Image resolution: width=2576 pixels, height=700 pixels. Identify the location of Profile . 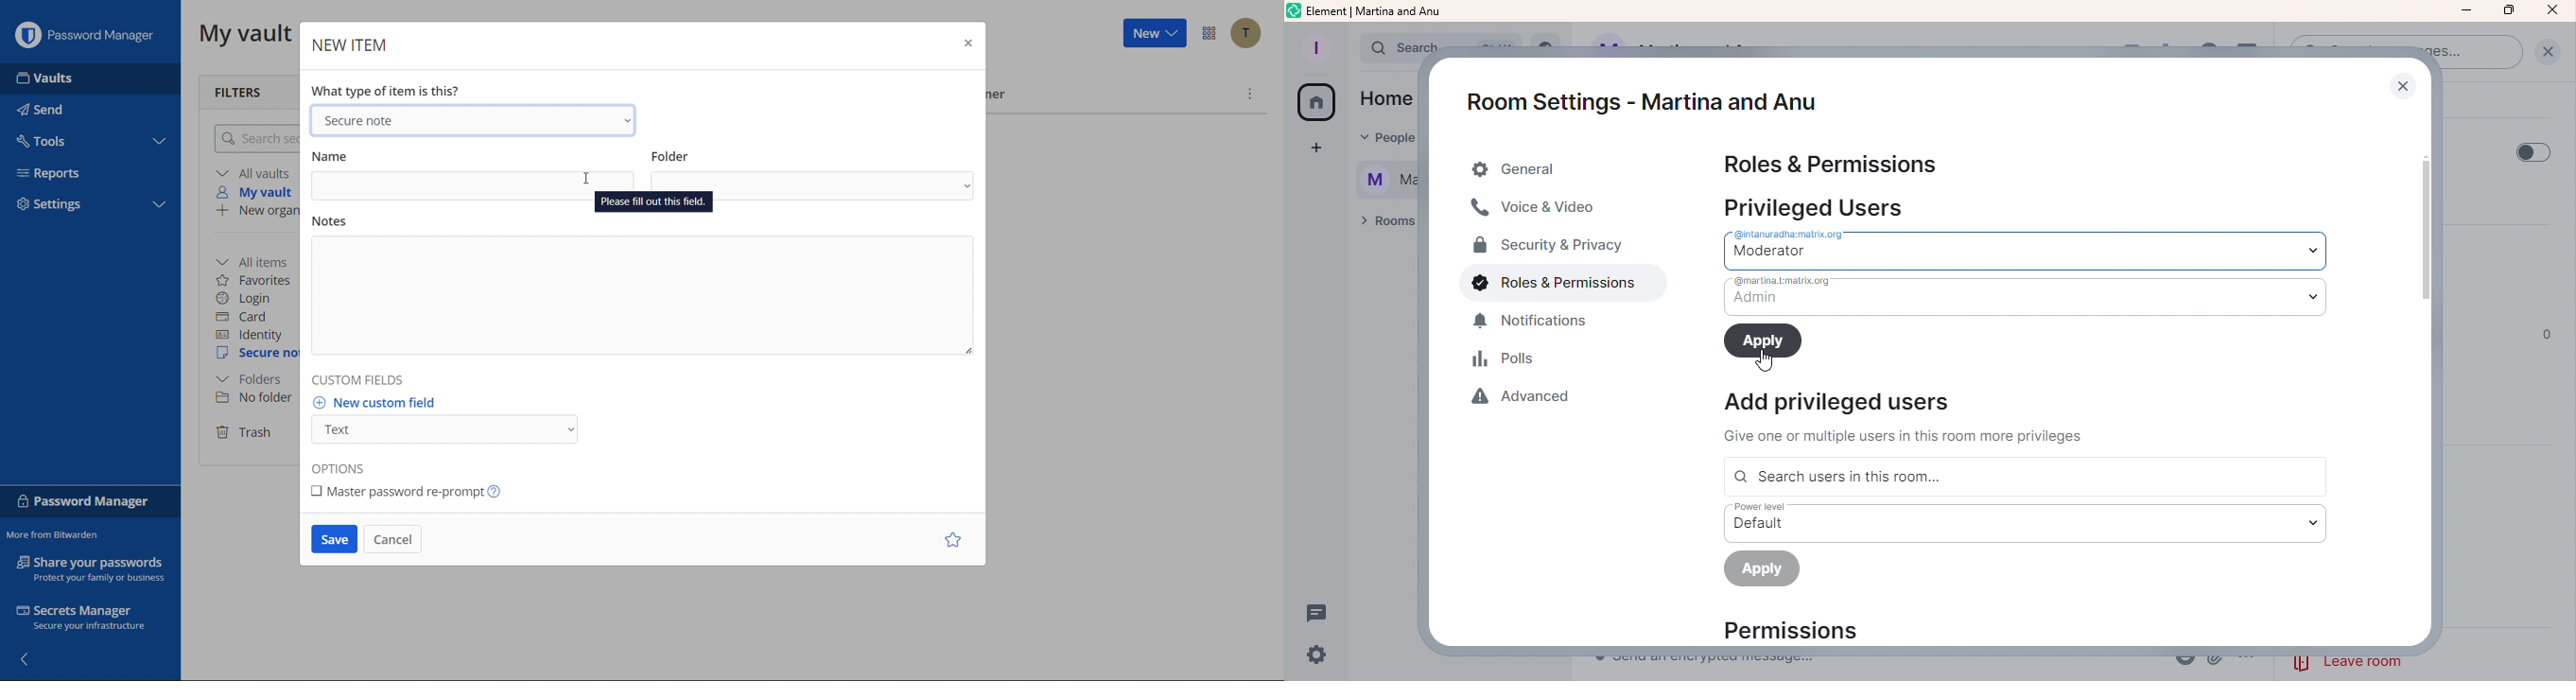
(1315, 44).